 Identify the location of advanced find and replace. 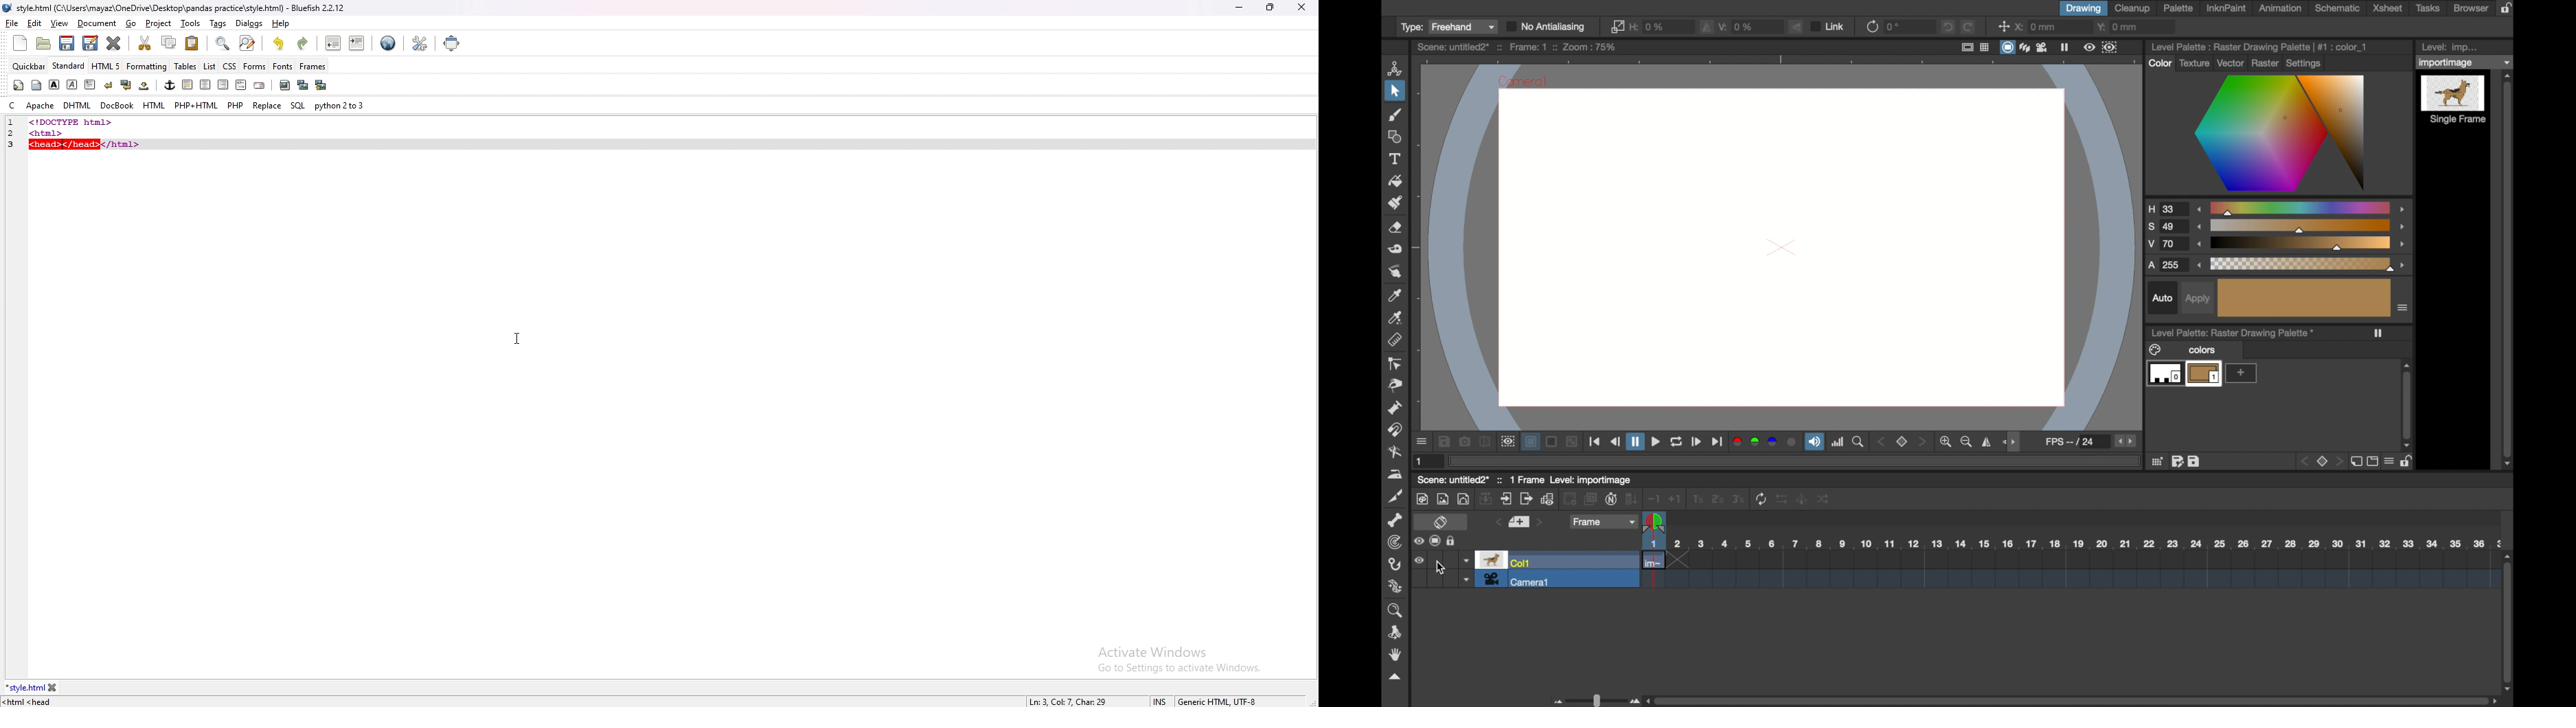
(247, 43).